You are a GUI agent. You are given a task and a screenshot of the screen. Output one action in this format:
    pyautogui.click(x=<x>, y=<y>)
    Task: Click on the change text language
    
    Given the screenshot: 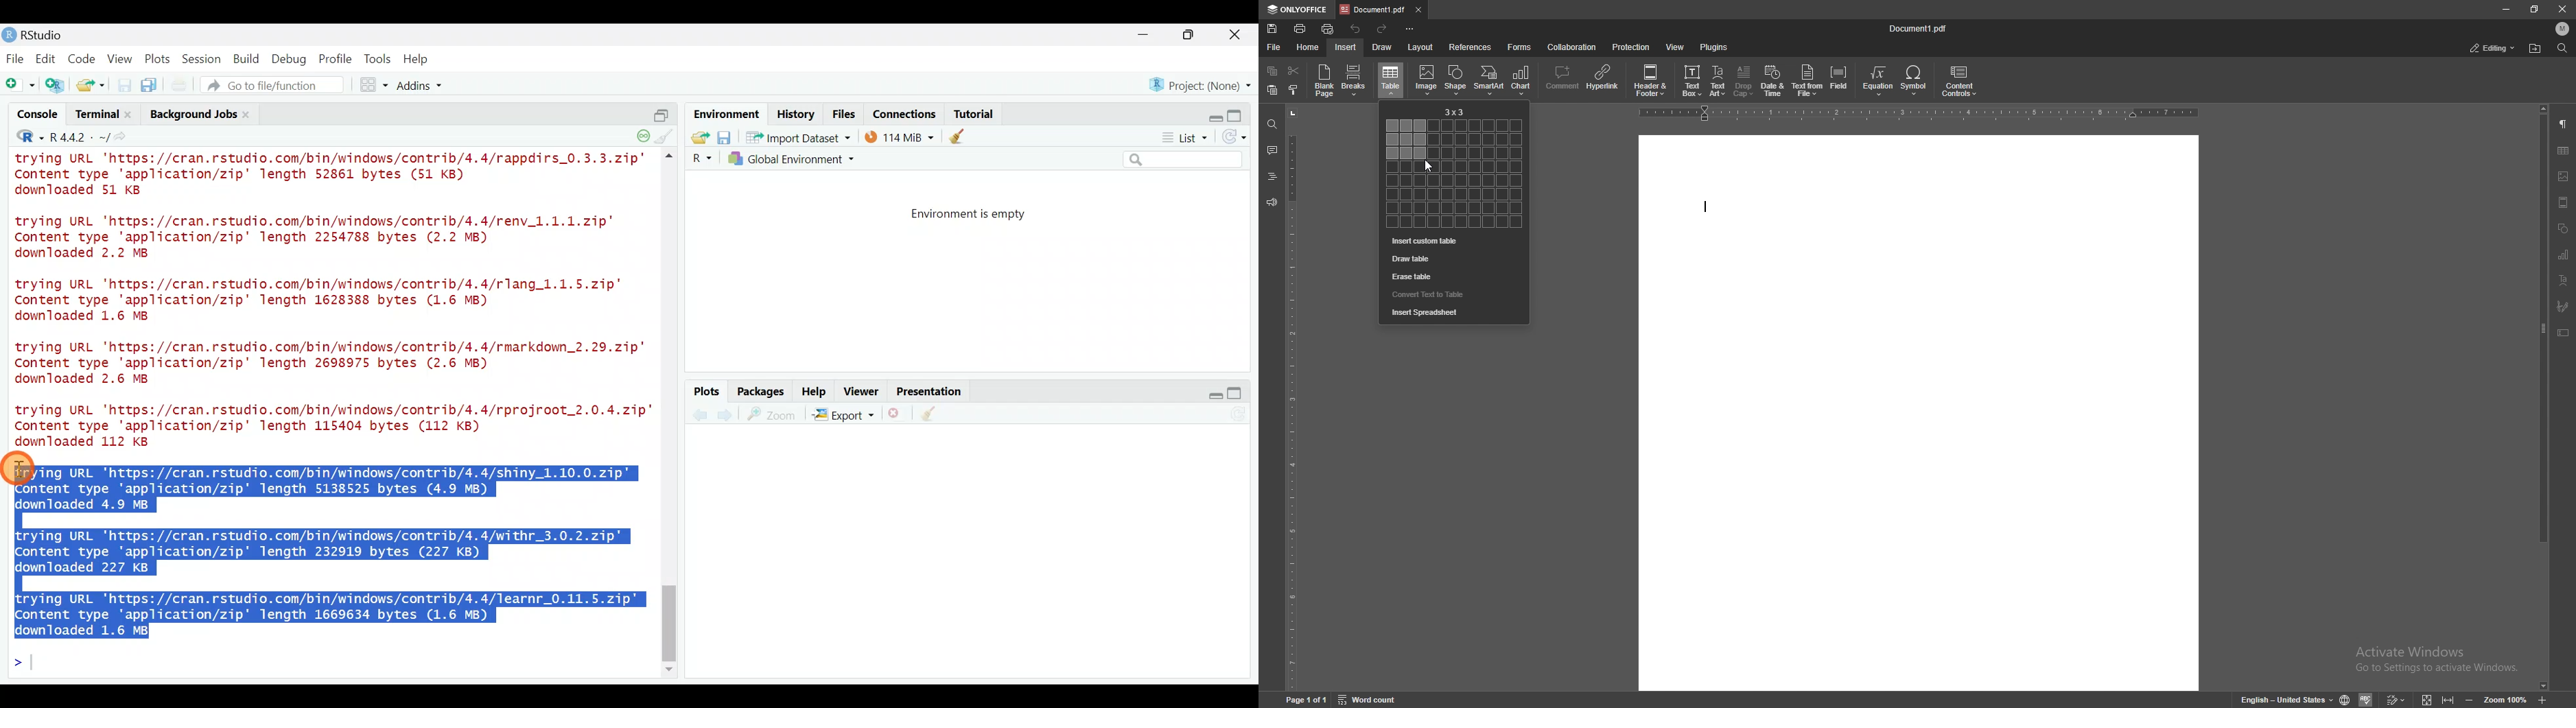 What is the action you would take?
    pyautogui.click(x=2286, y=699)
    